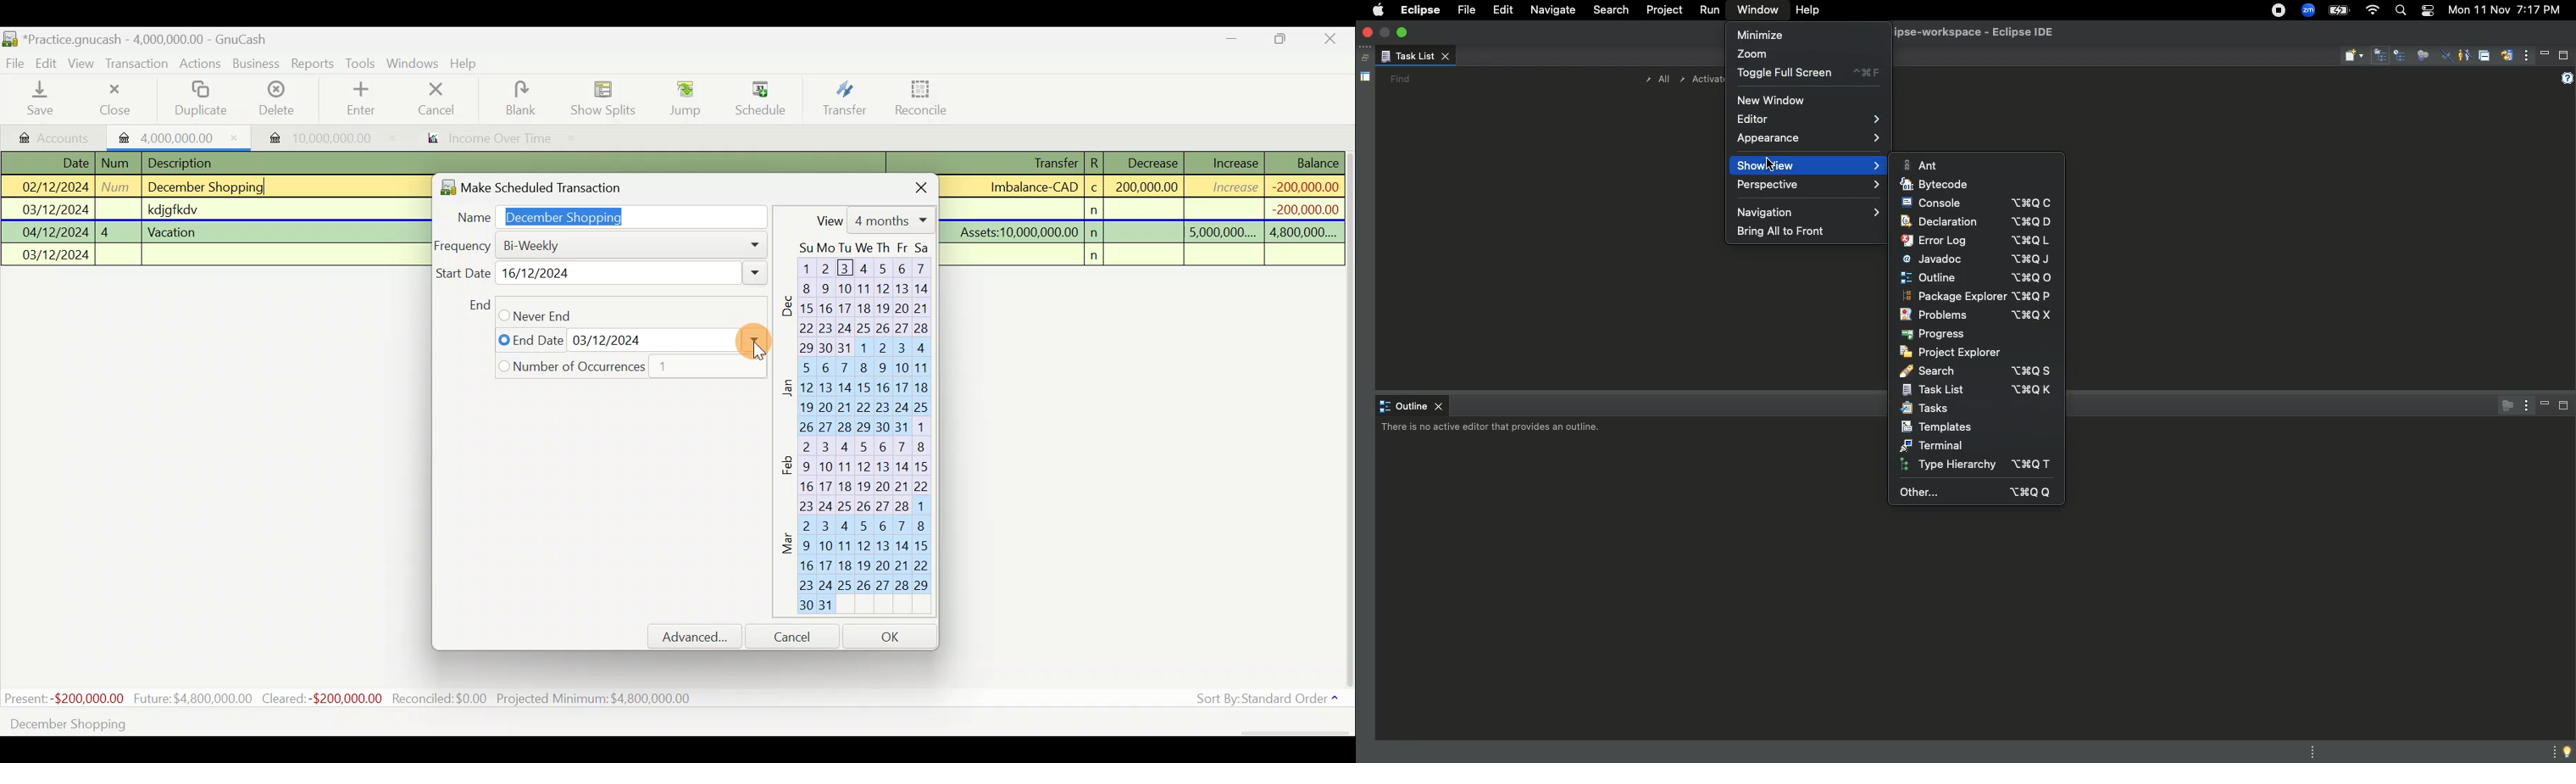 This screenshot has height=784, width=2576. I want to click on Create a scheduled transaction, so click(429, 723).